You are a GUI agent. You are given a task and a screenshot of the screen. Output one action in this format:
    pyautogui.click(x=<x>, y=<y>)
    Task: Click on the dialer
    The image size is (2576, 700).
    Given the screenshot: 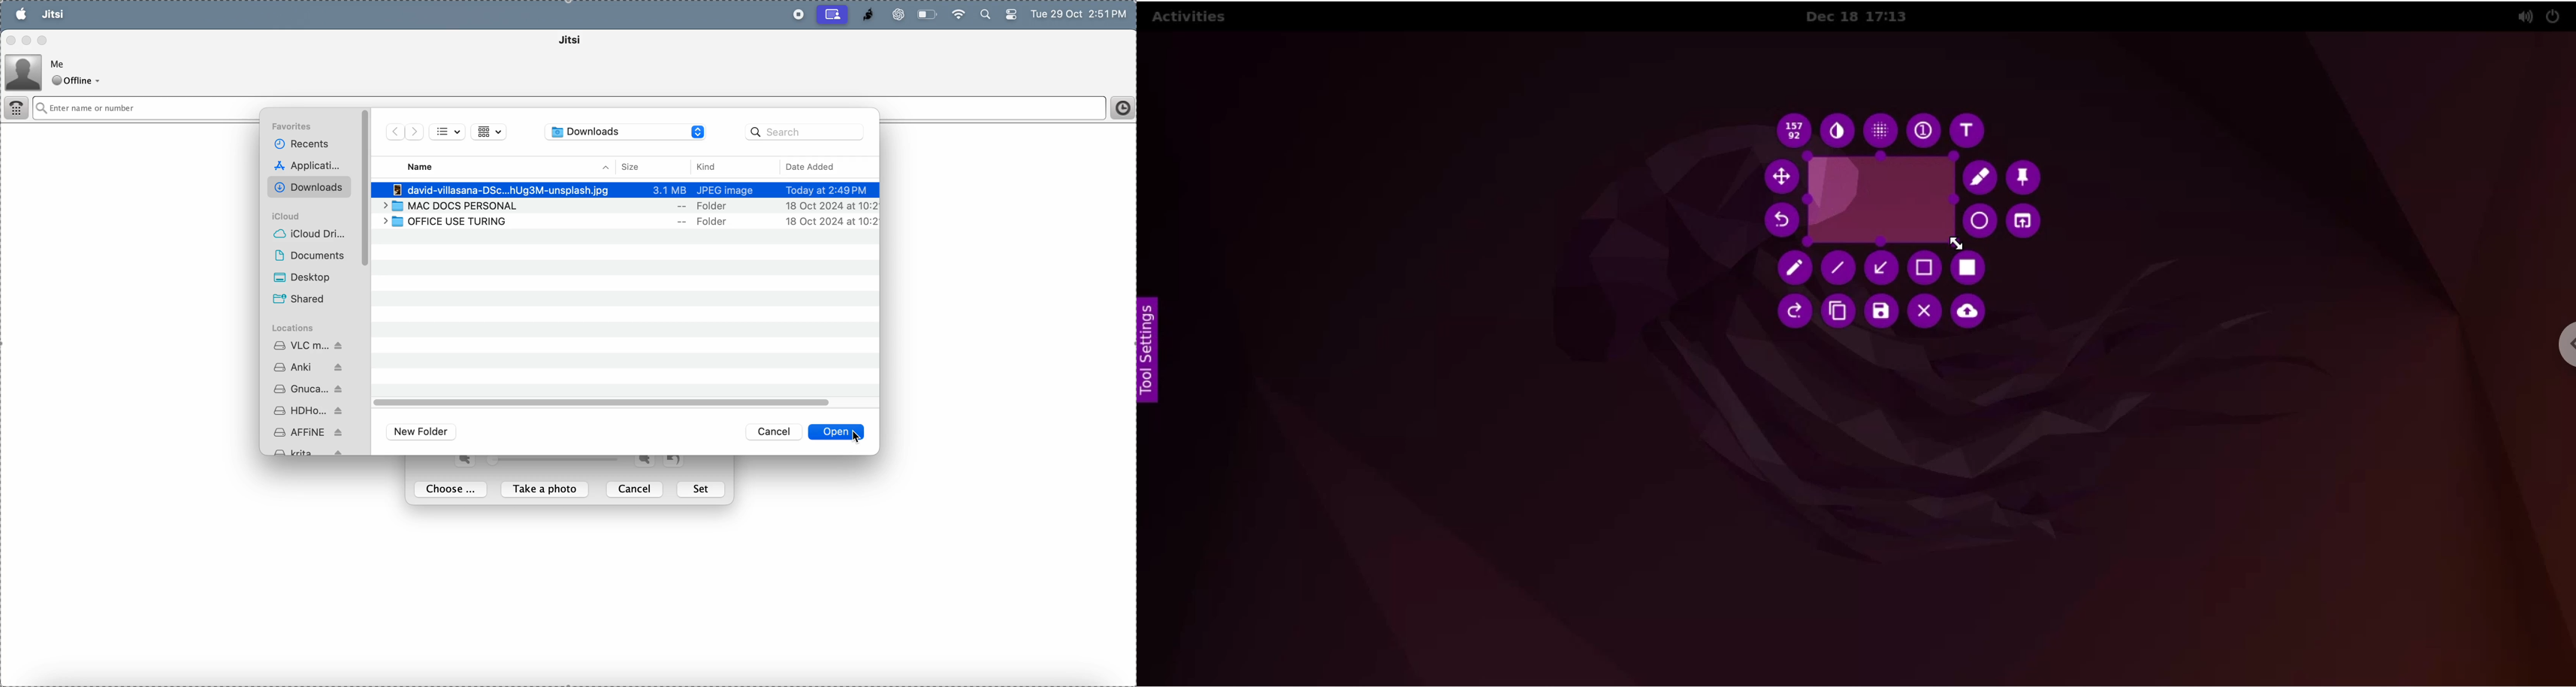 What is the action you would take?
    pyautogui.click(x=17, y=109)
    